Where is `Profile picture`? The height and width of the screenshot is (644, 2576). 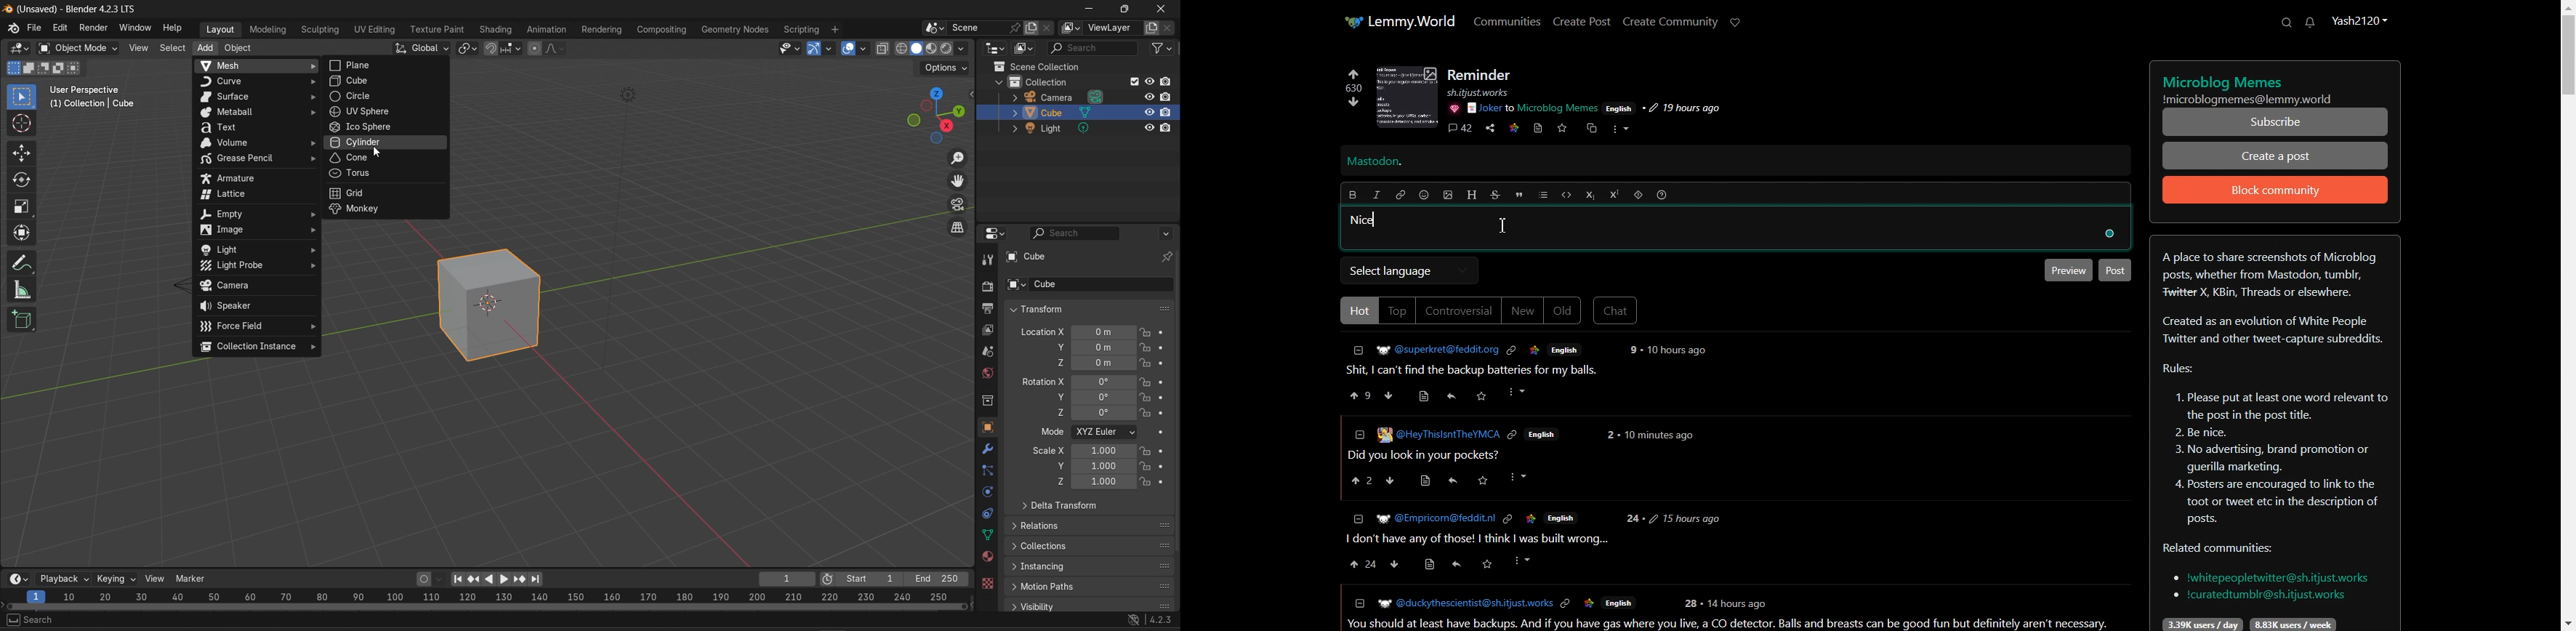
Profile picture is located at coordinates (1407, 97).